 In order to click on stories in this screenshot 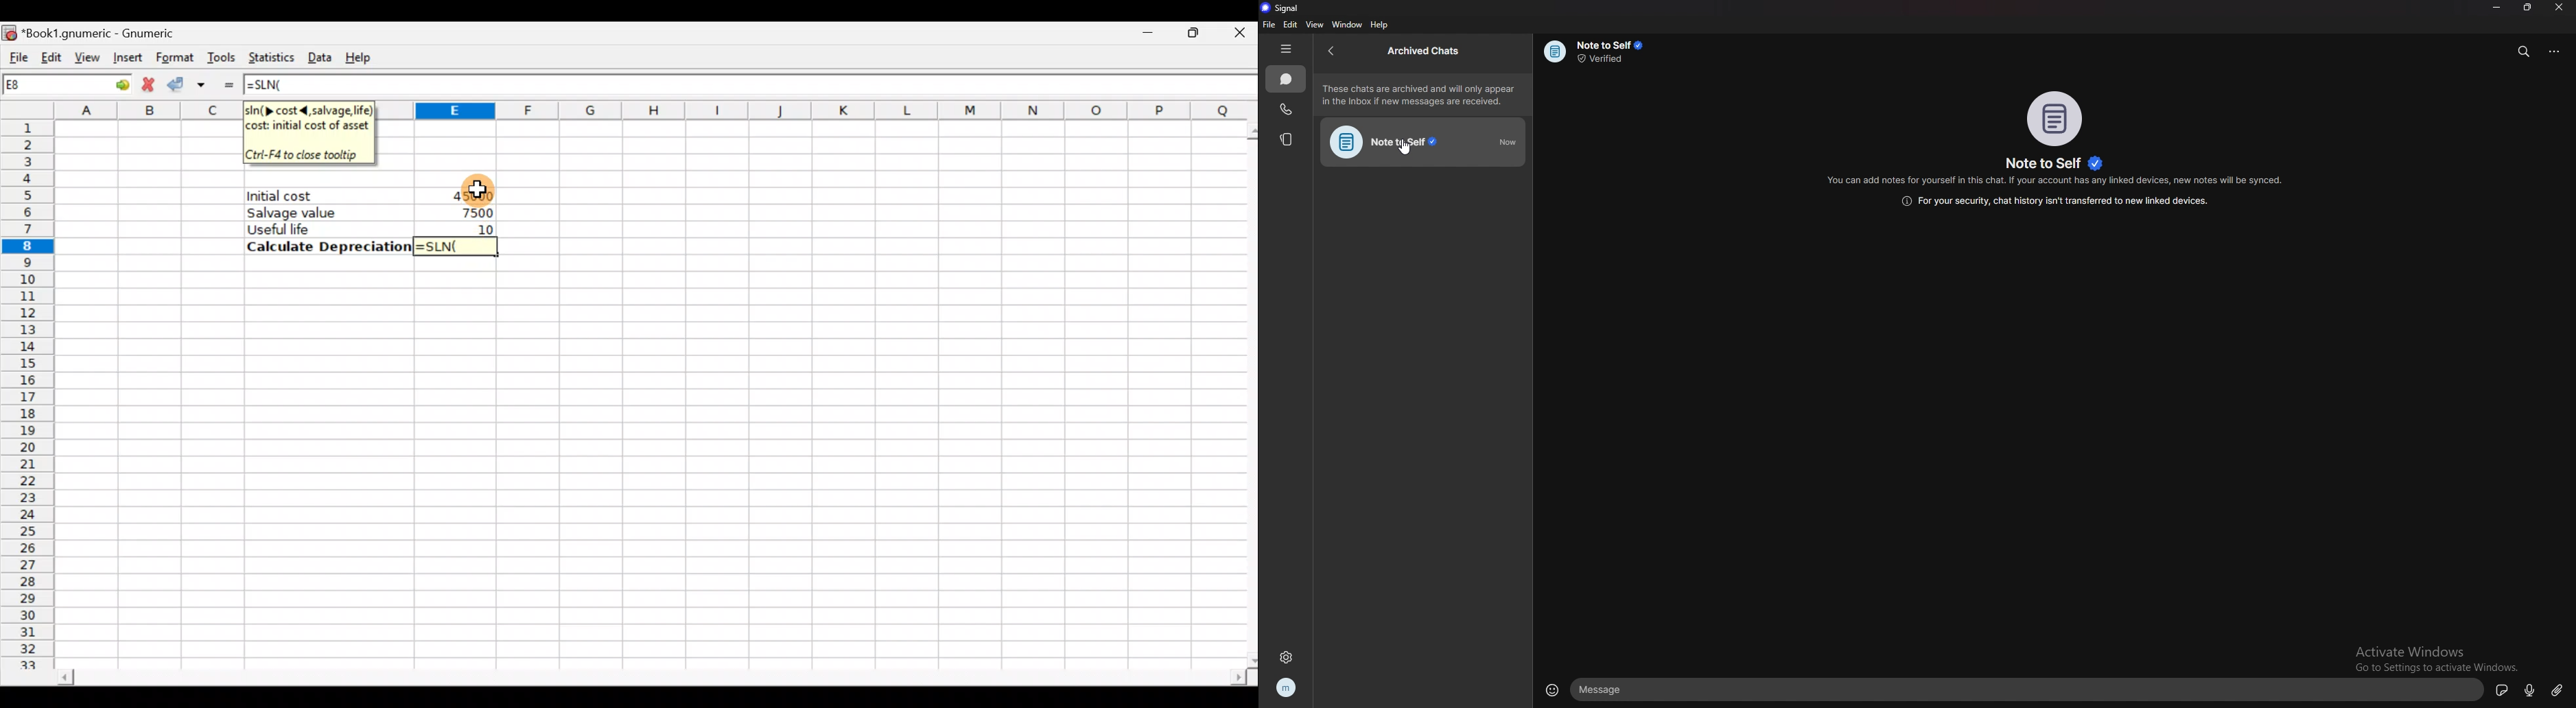, I will do `click(1285, 139)`.